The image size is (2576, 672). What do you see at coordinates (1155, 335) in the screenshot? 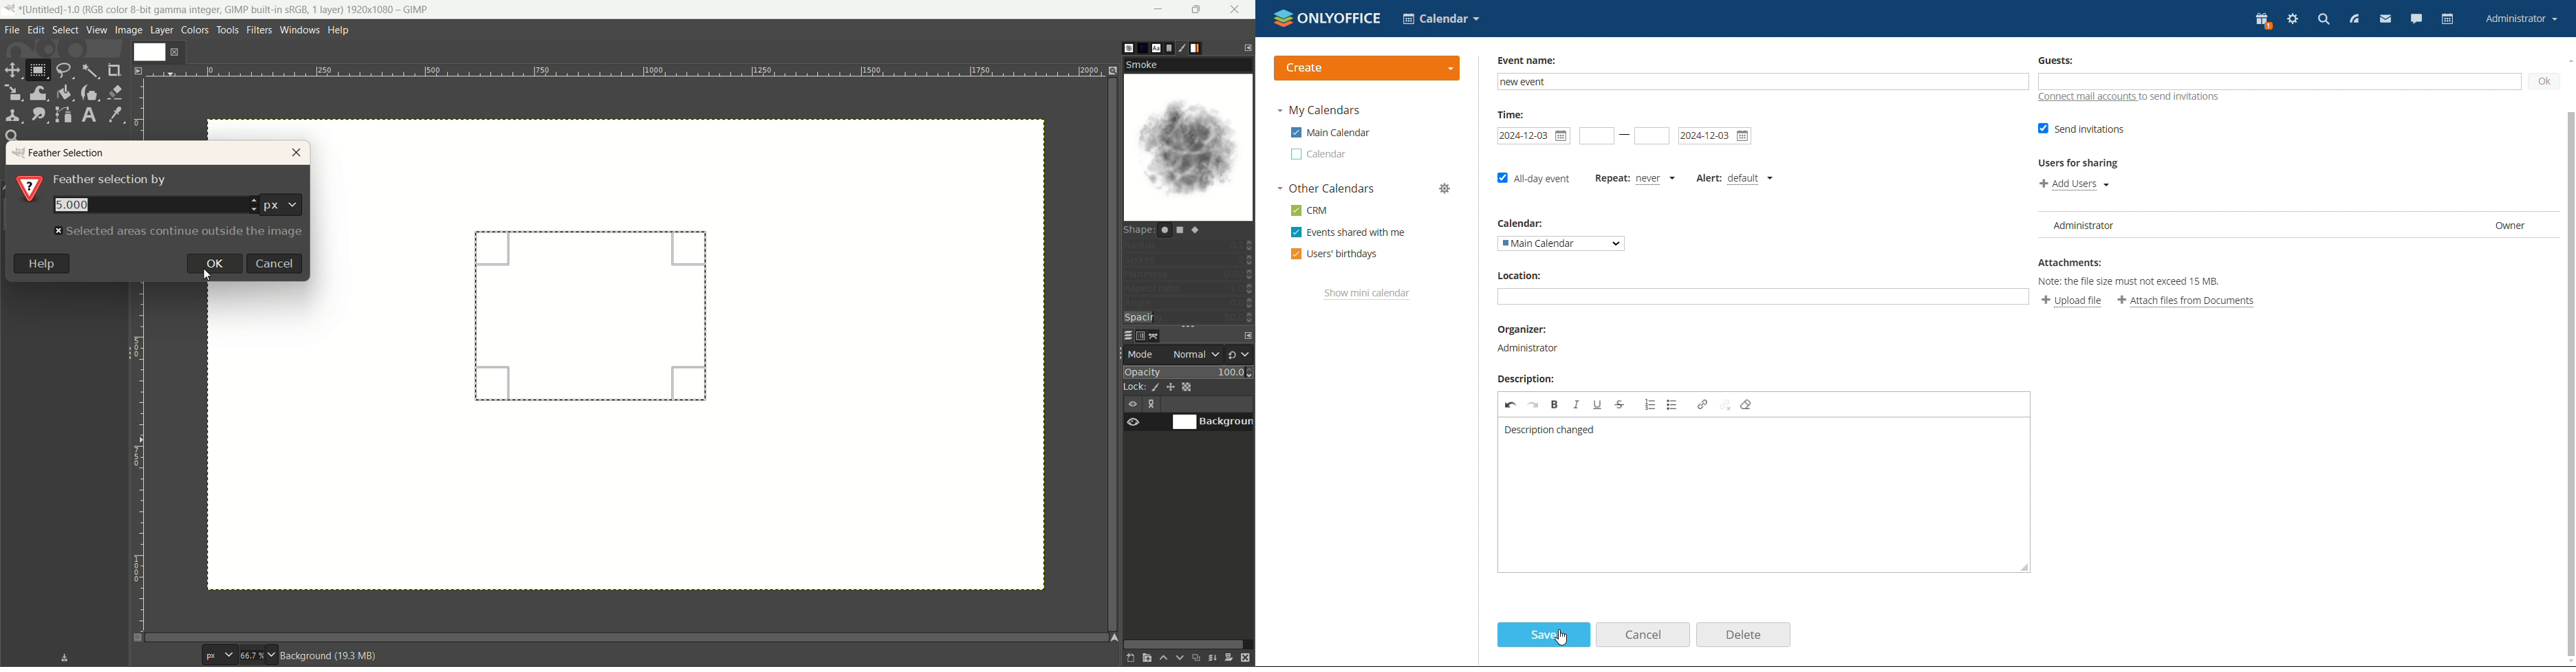
I see `path` at bounding box center [1155, 335].